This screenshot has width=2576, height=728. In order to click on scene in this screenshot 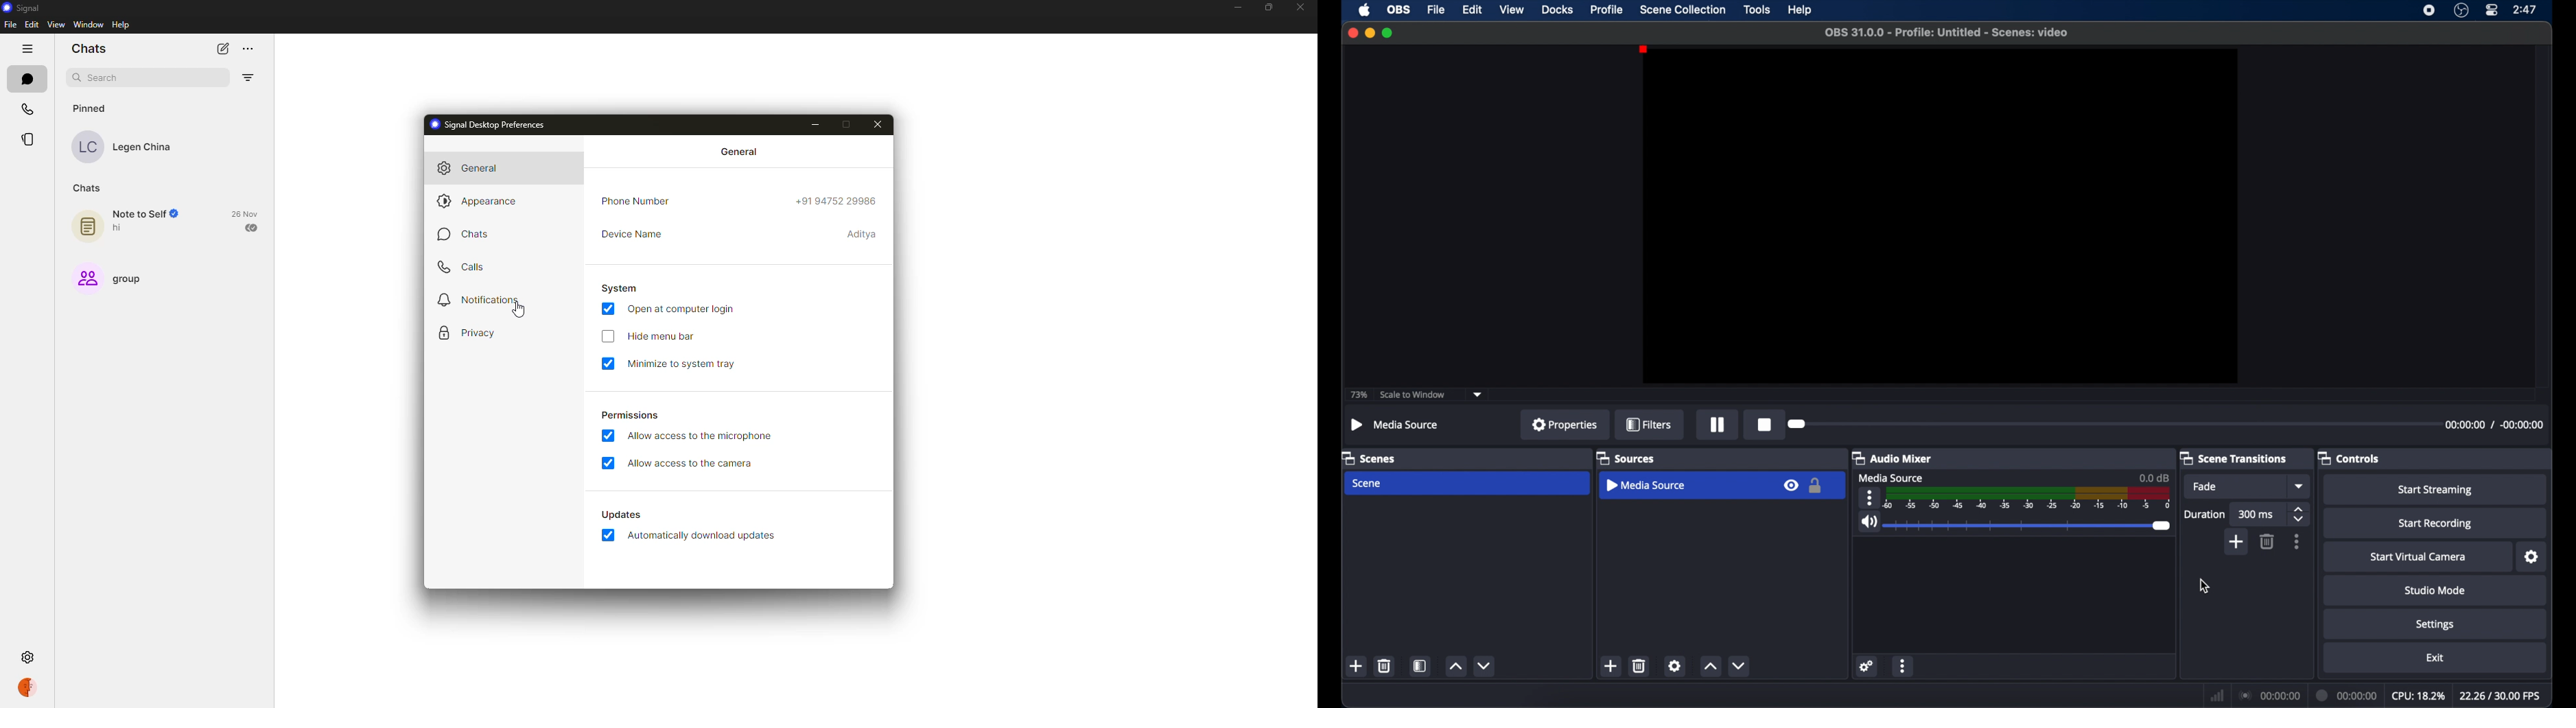, I will do `click(1368, 483)`.